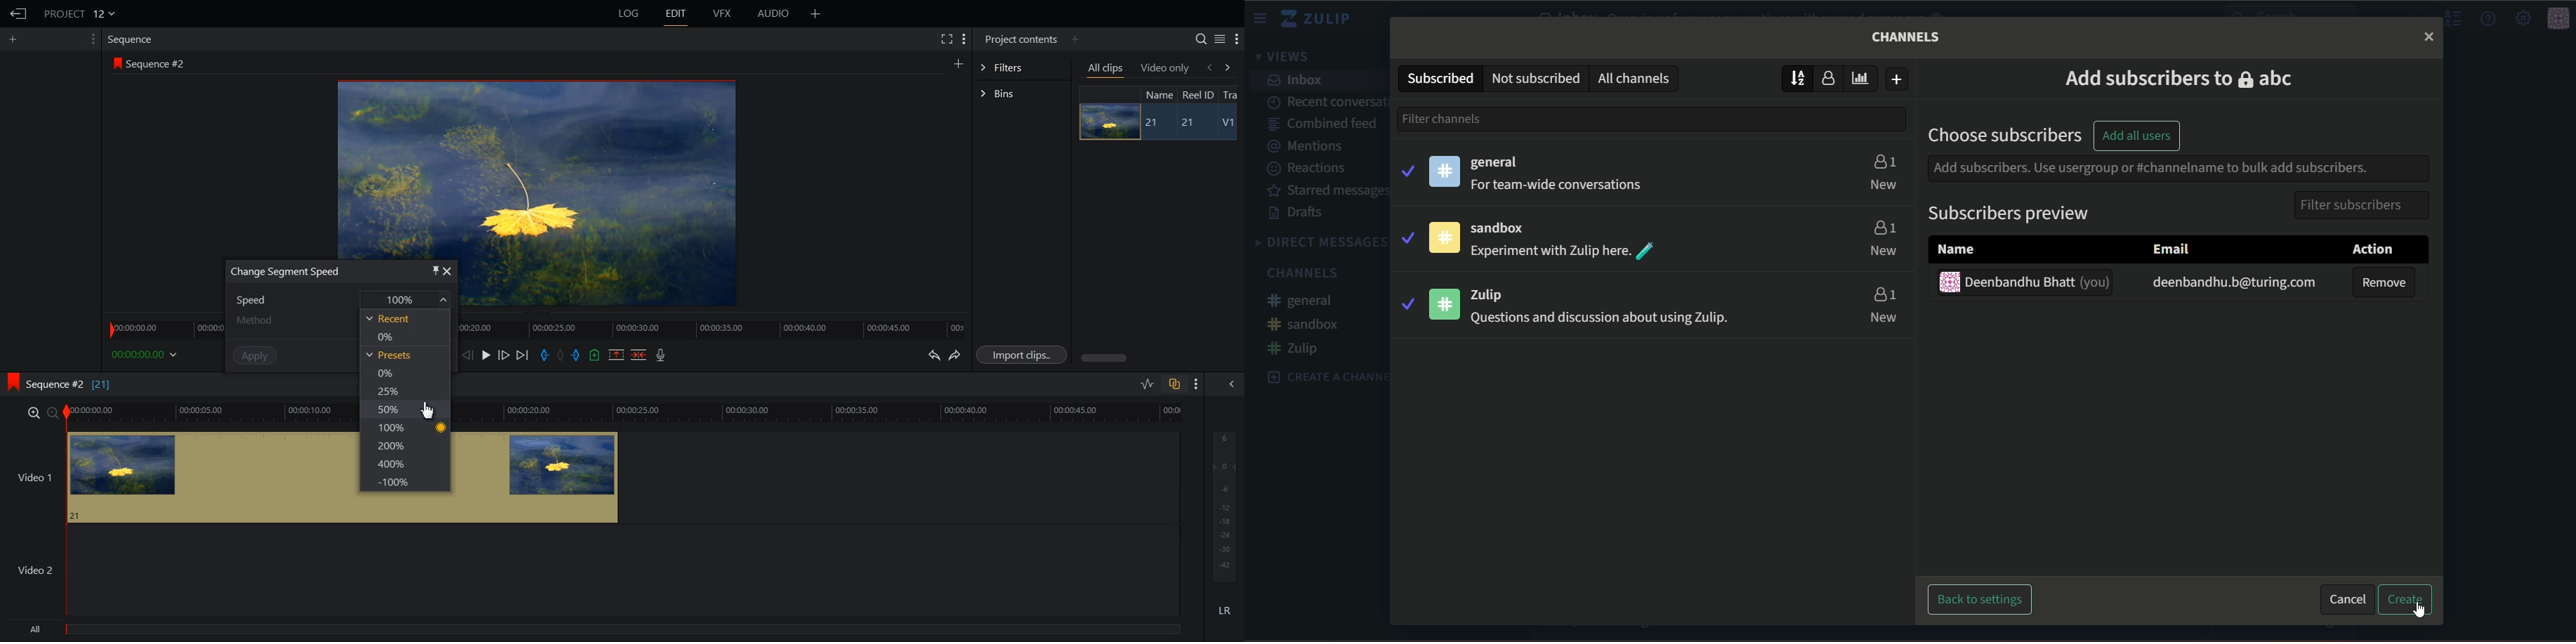 This screenshot has height=644, width=2576. Describe the element at coordinates (2000, 134) in the screenshot. I see `choose subscribers` at that location.